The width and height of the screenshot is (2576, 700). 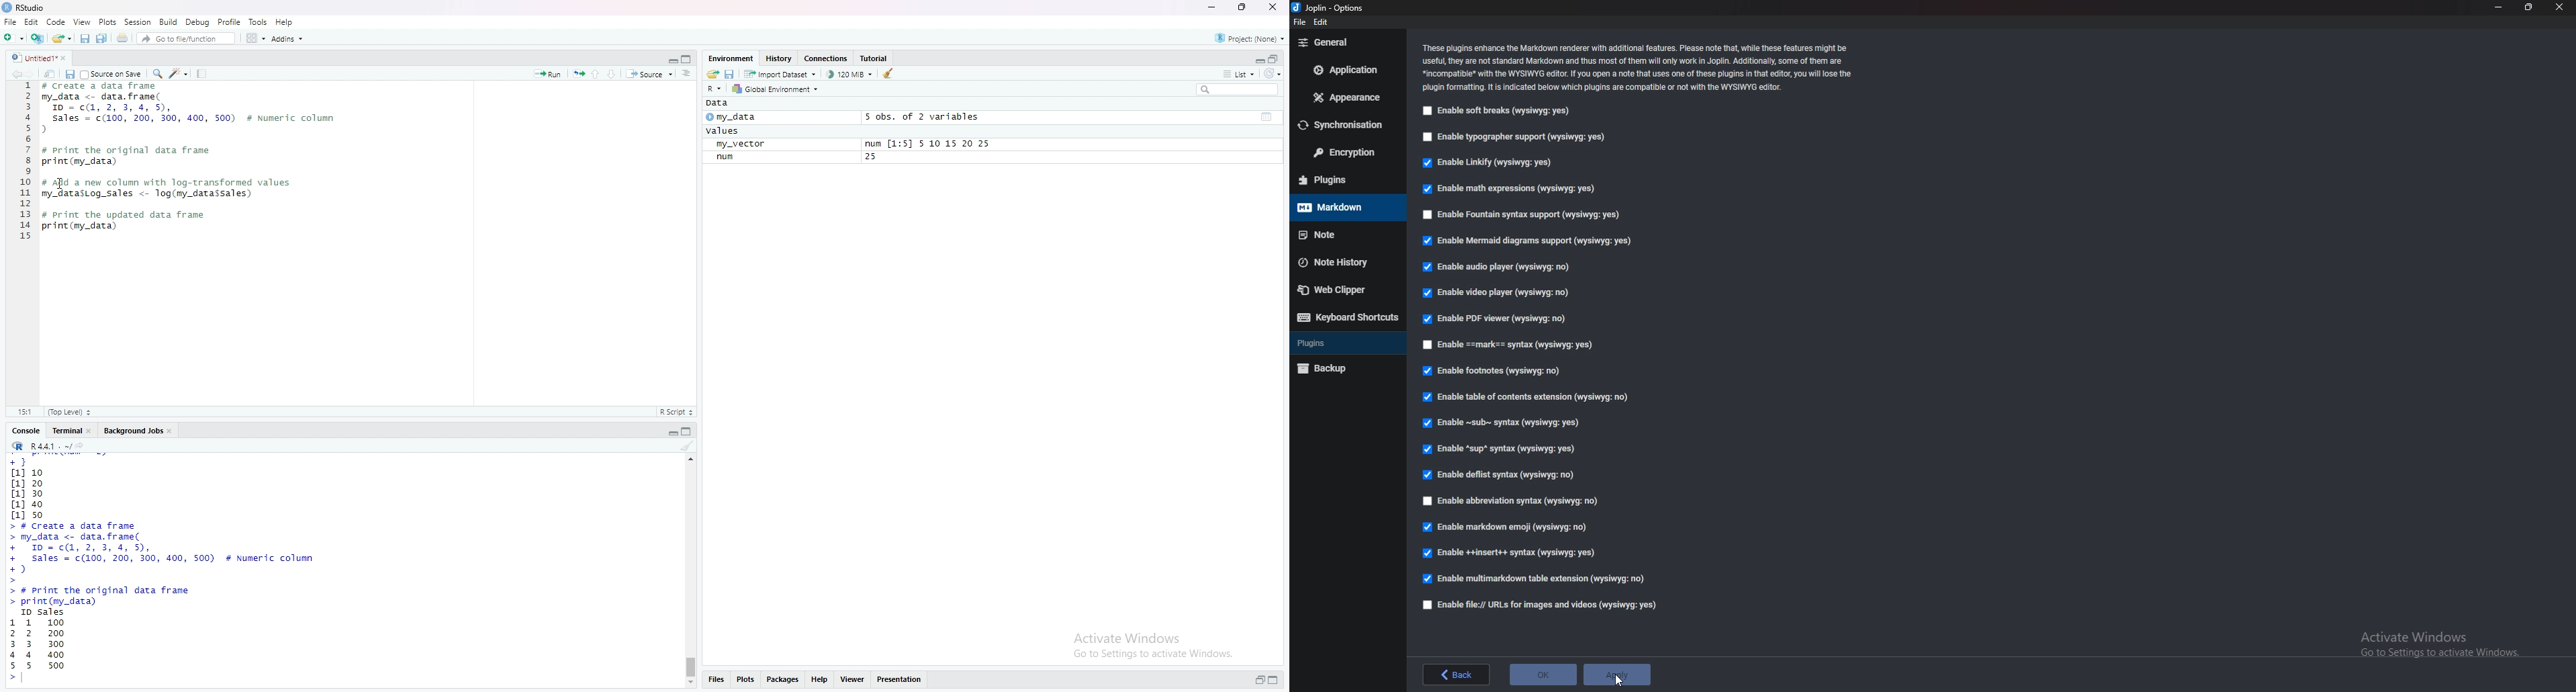 I want to click on play, so click(x=708, y=119).